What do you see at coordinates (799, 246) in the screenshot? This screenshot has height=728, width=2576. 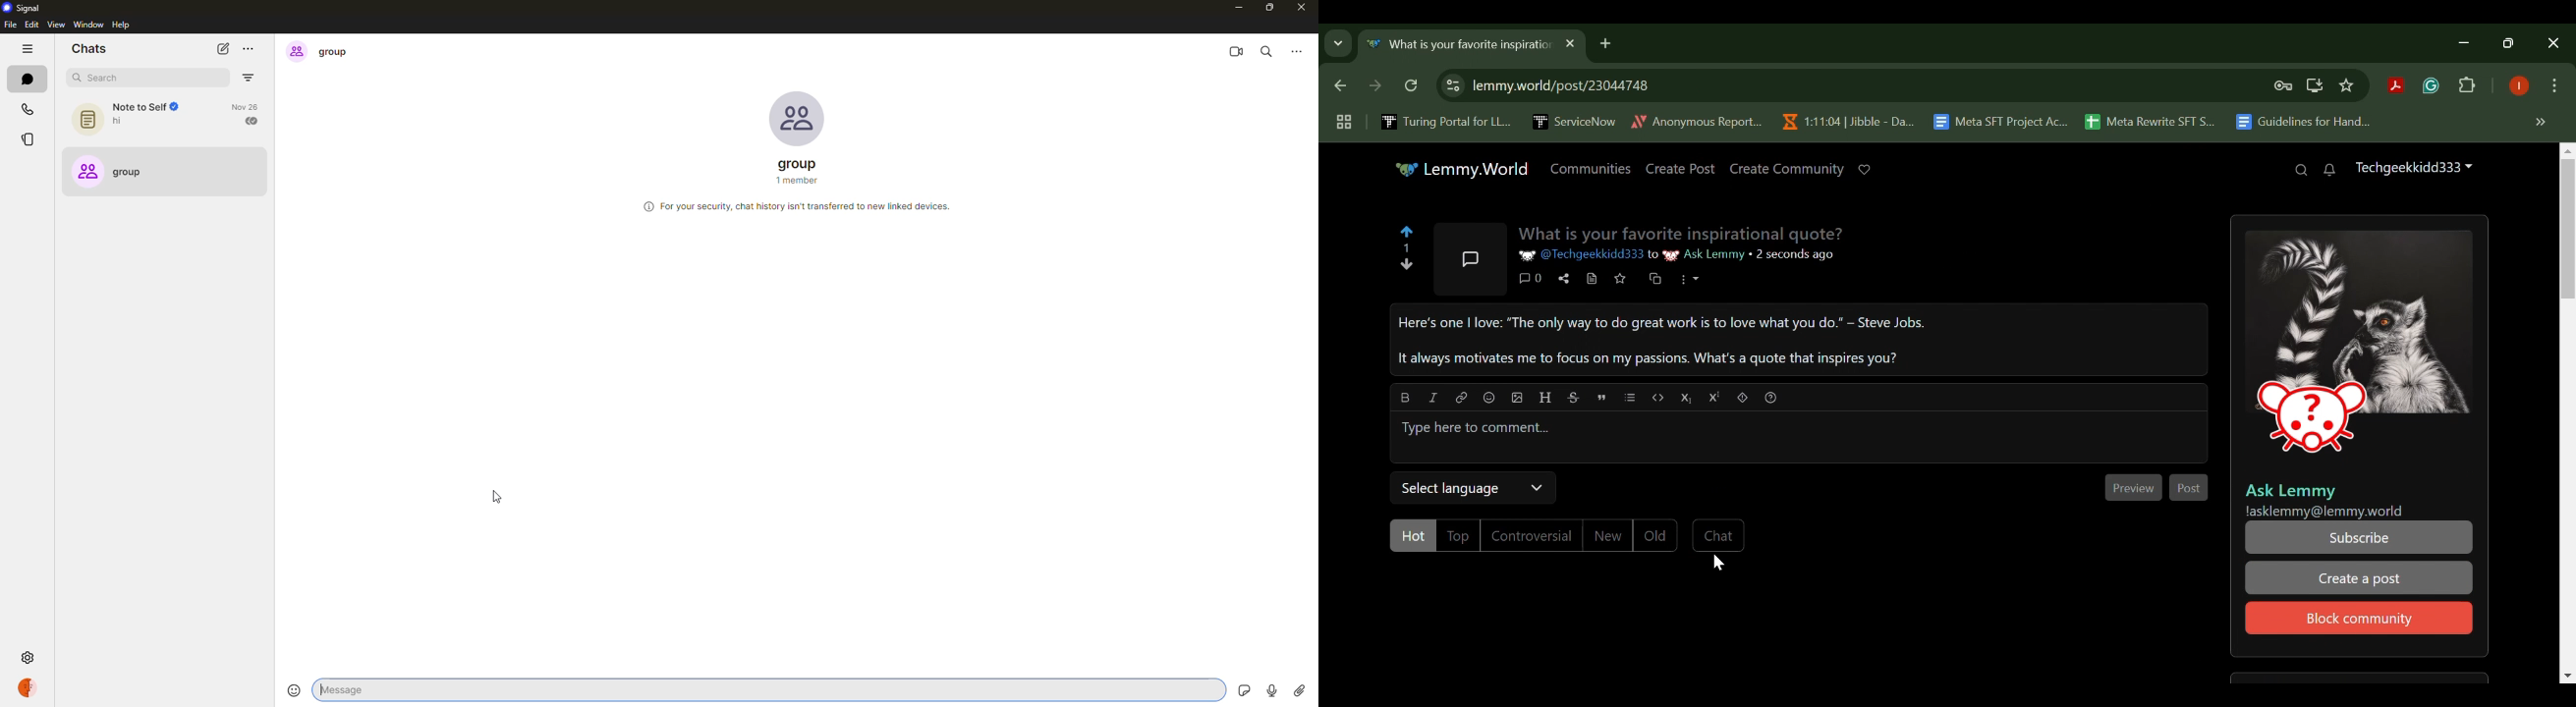 I see `date` at bounding box center [799, 246].